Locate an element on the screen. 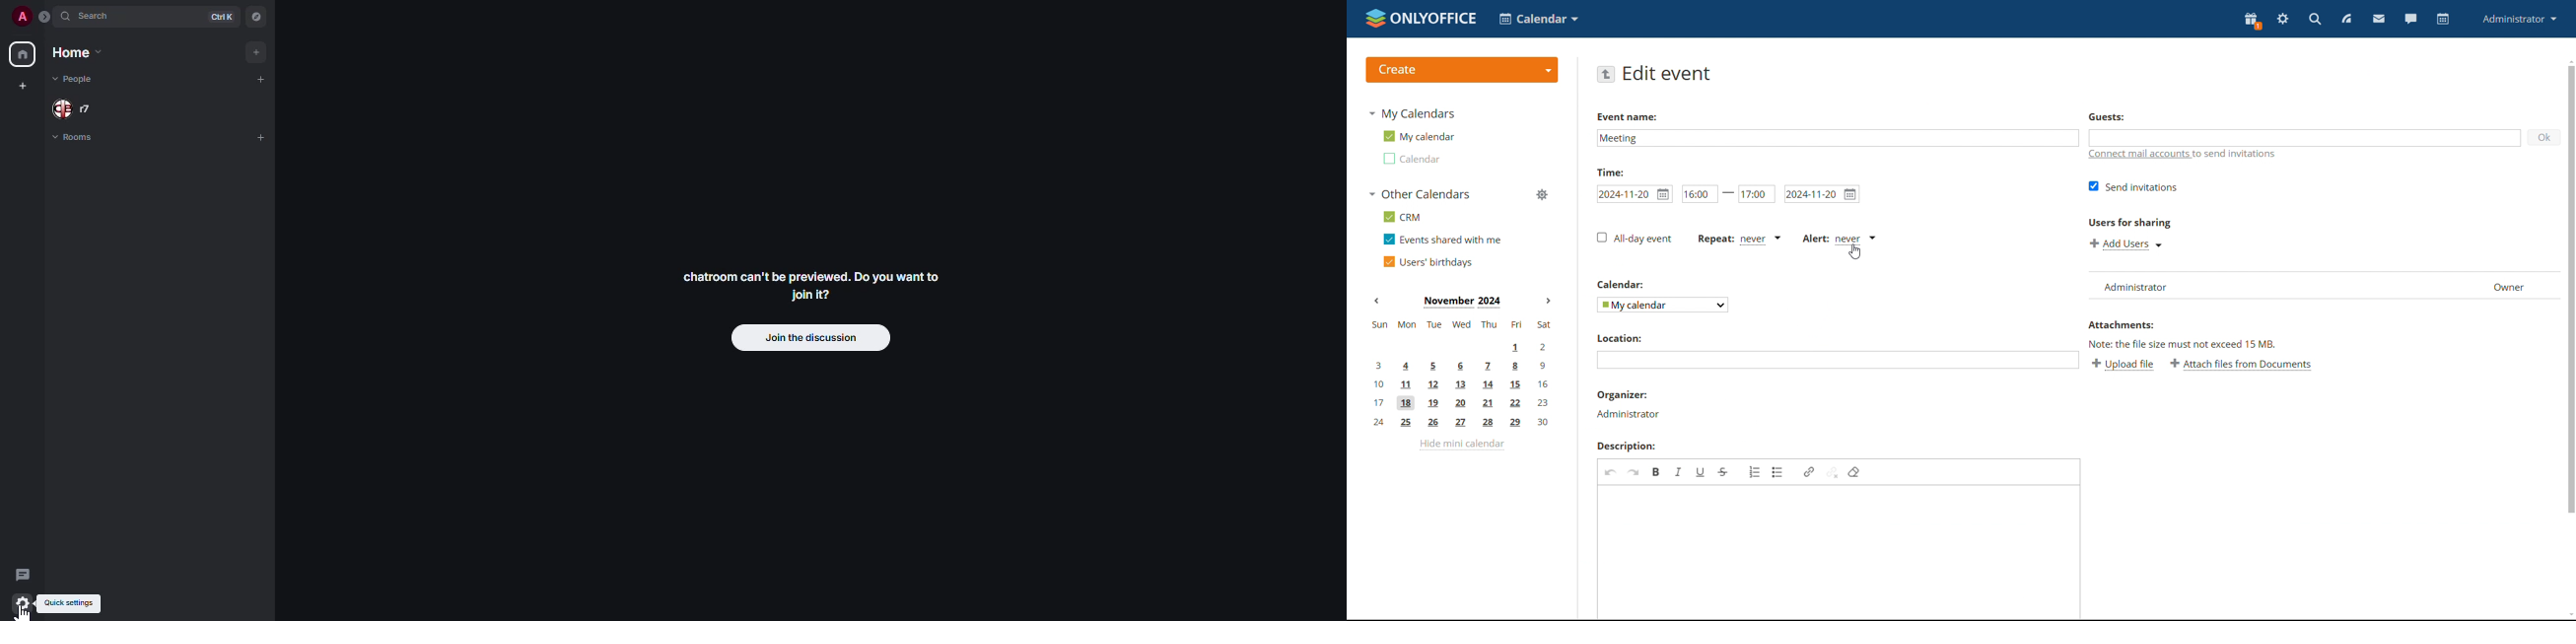 The height and width of the screenshot is (644, 2576). quick settings is located at coordinates (70, 603).